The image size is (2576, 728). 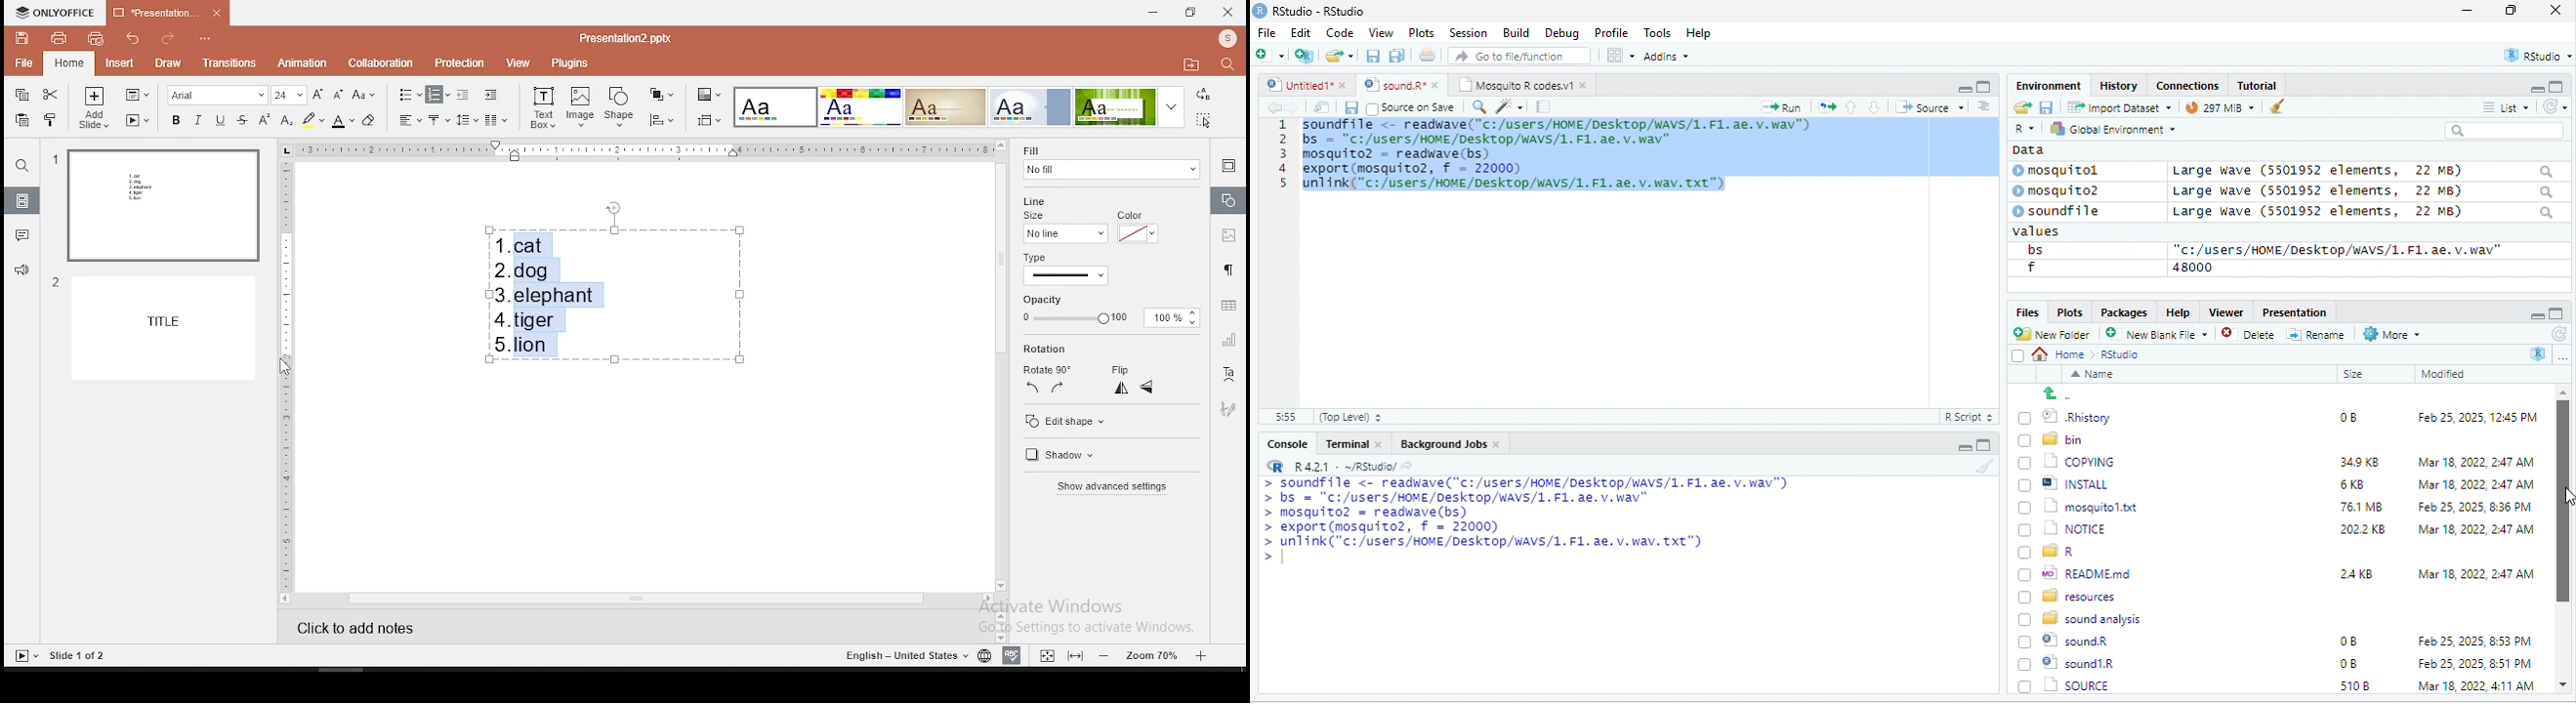 I want to click on back, so click(x=1277, y=108).